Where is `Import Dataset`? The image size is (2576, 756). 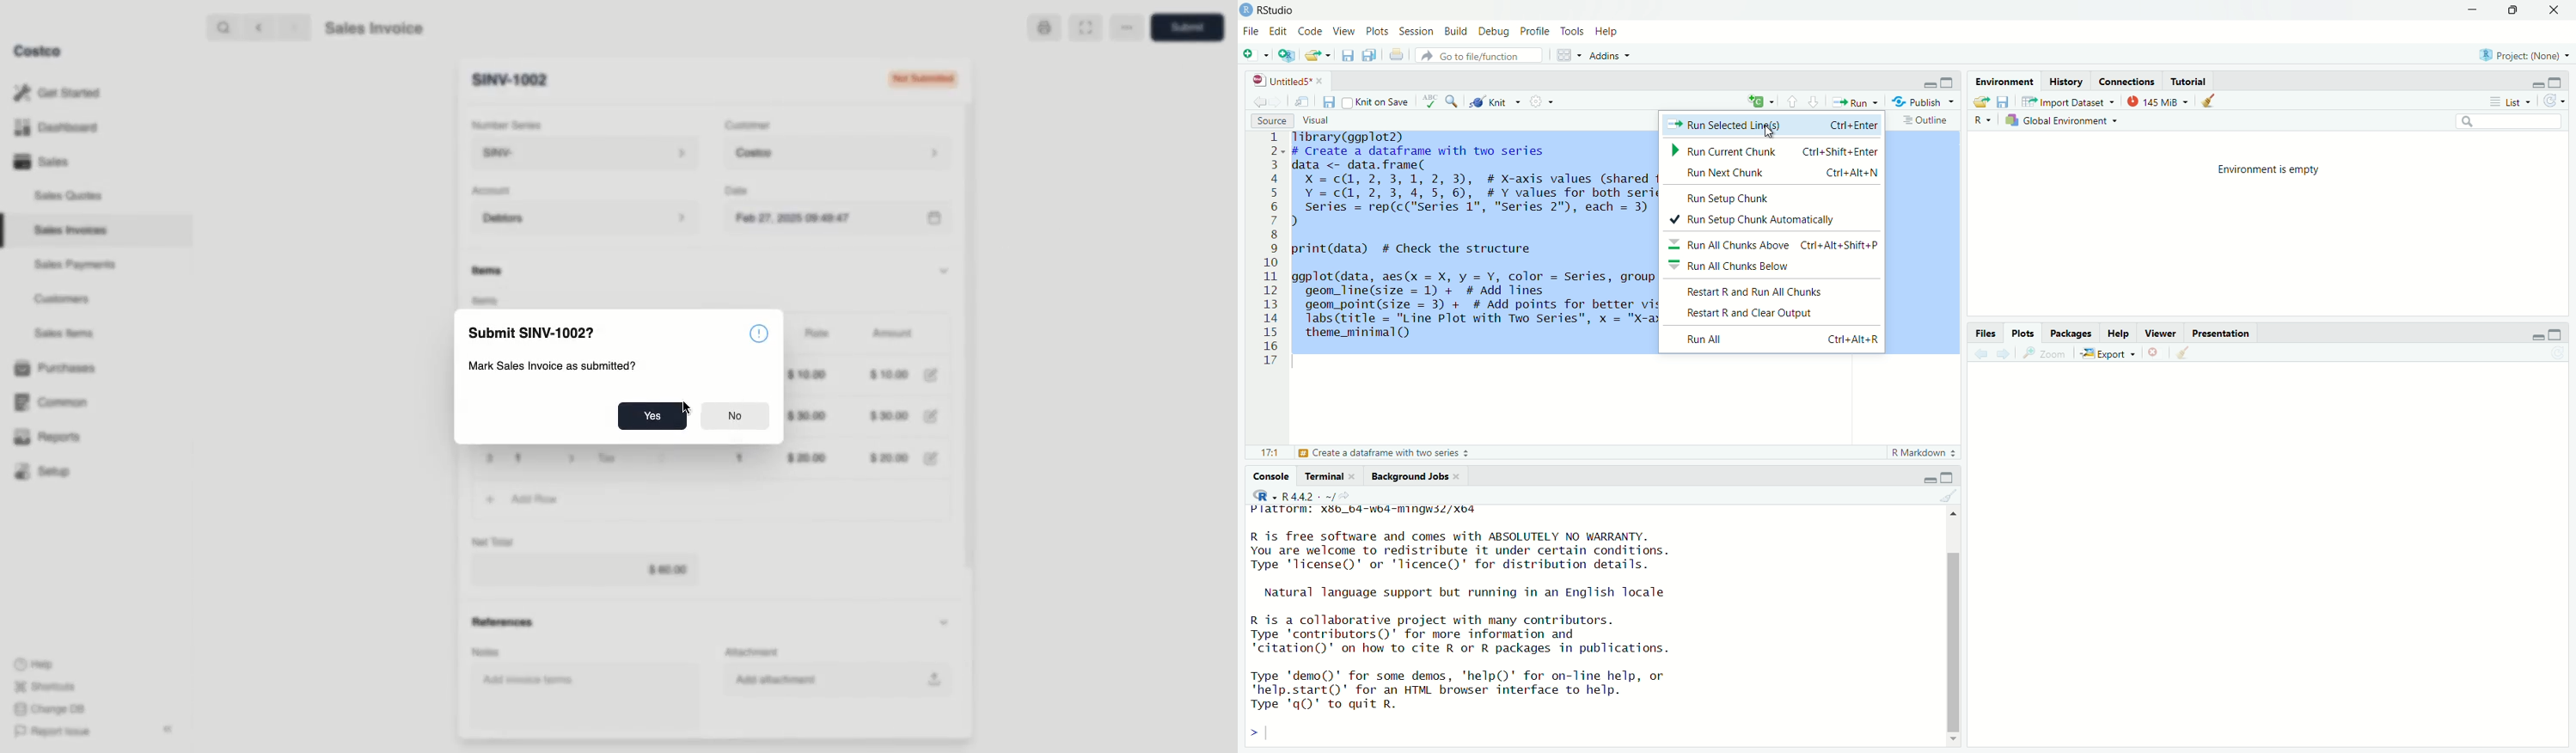 Import Dataset is located at coordinates (2070, 102).